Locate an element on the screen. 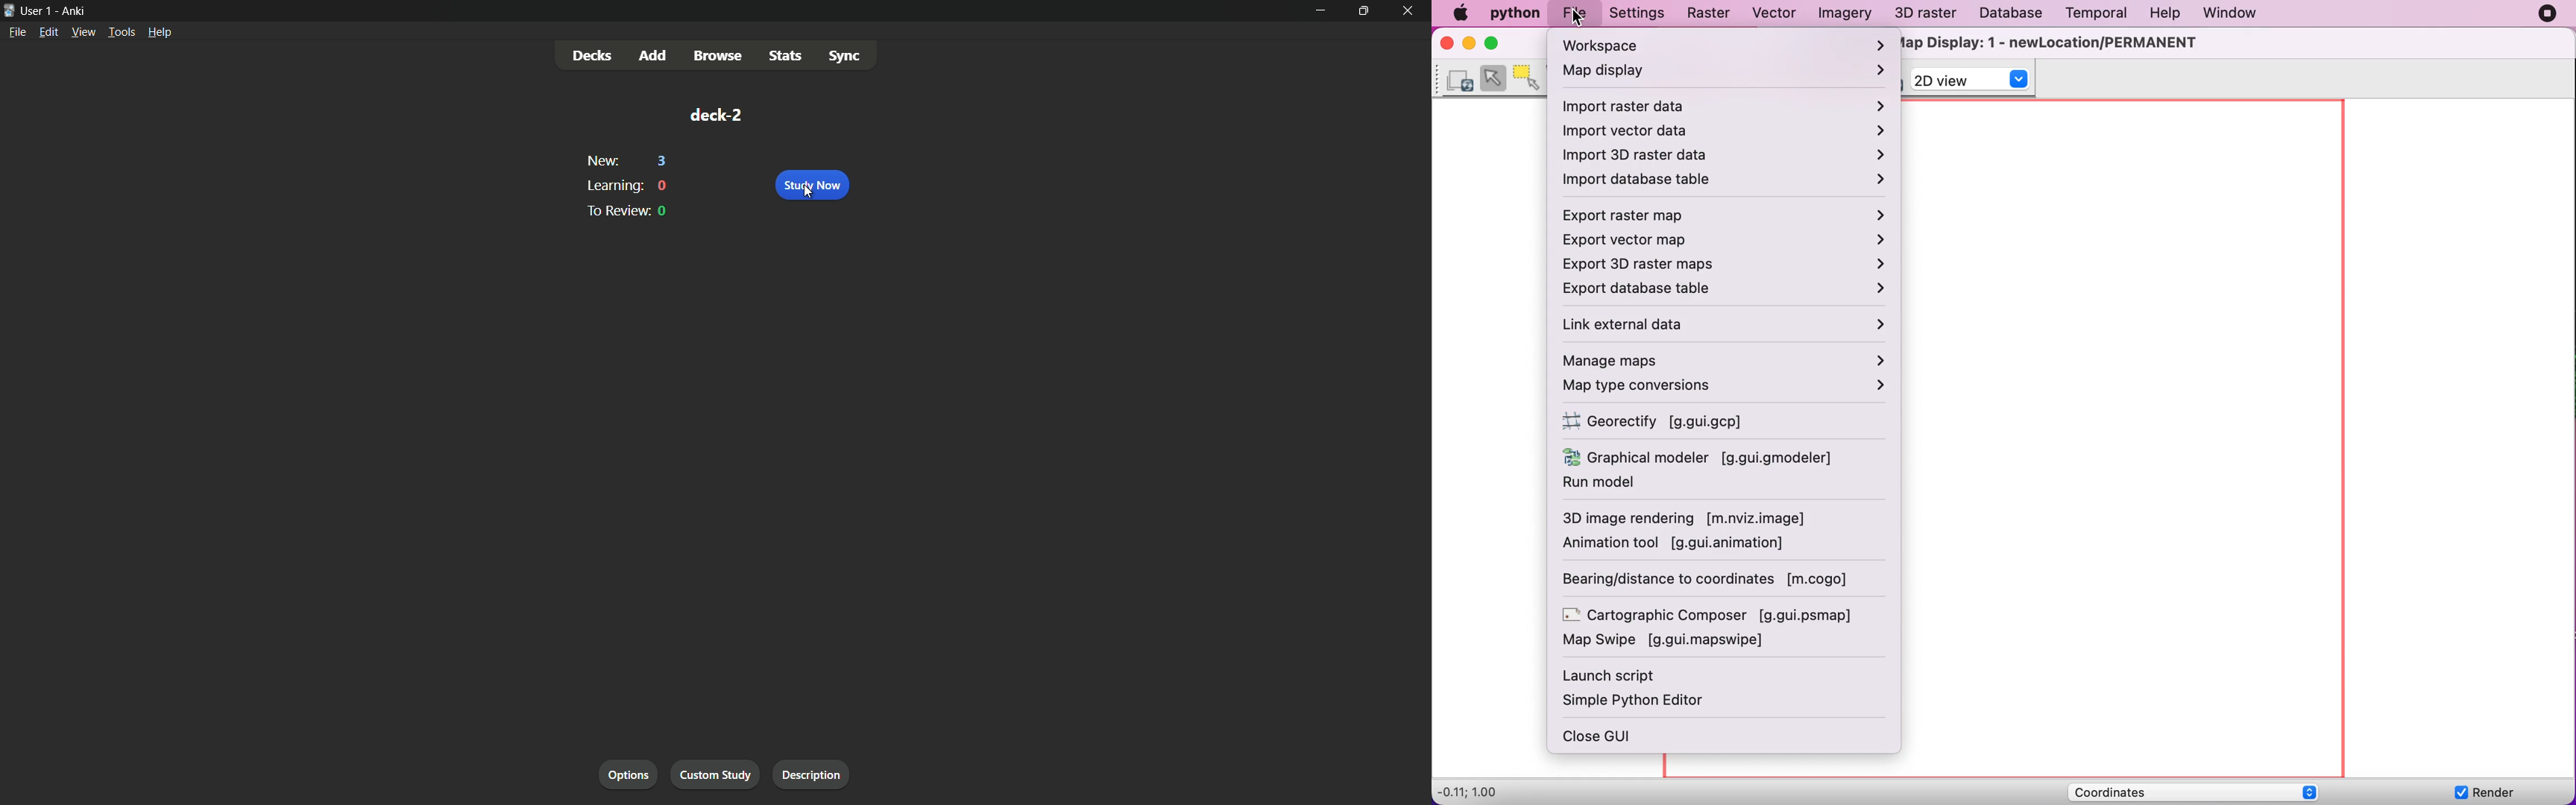  sync is located at coordinates (845, 54).